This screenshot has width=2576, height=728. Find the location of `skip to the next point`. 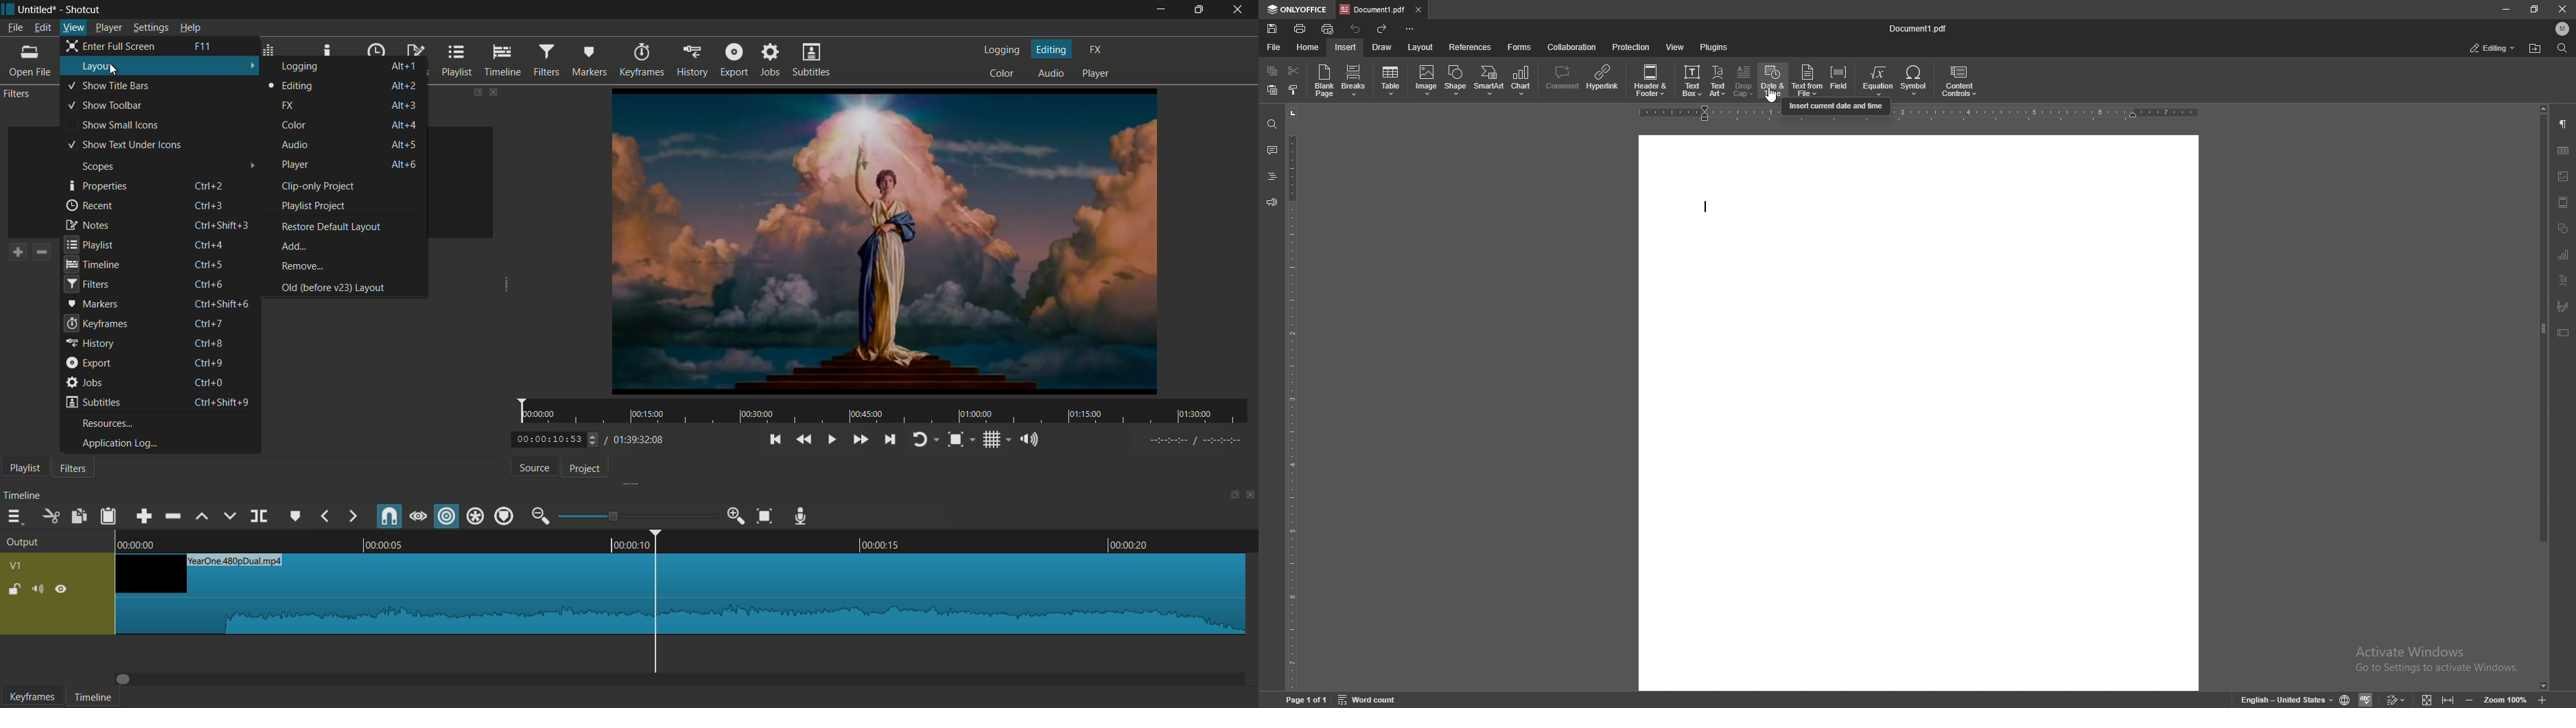

skip to the next point is located at coordinates (890, 441).